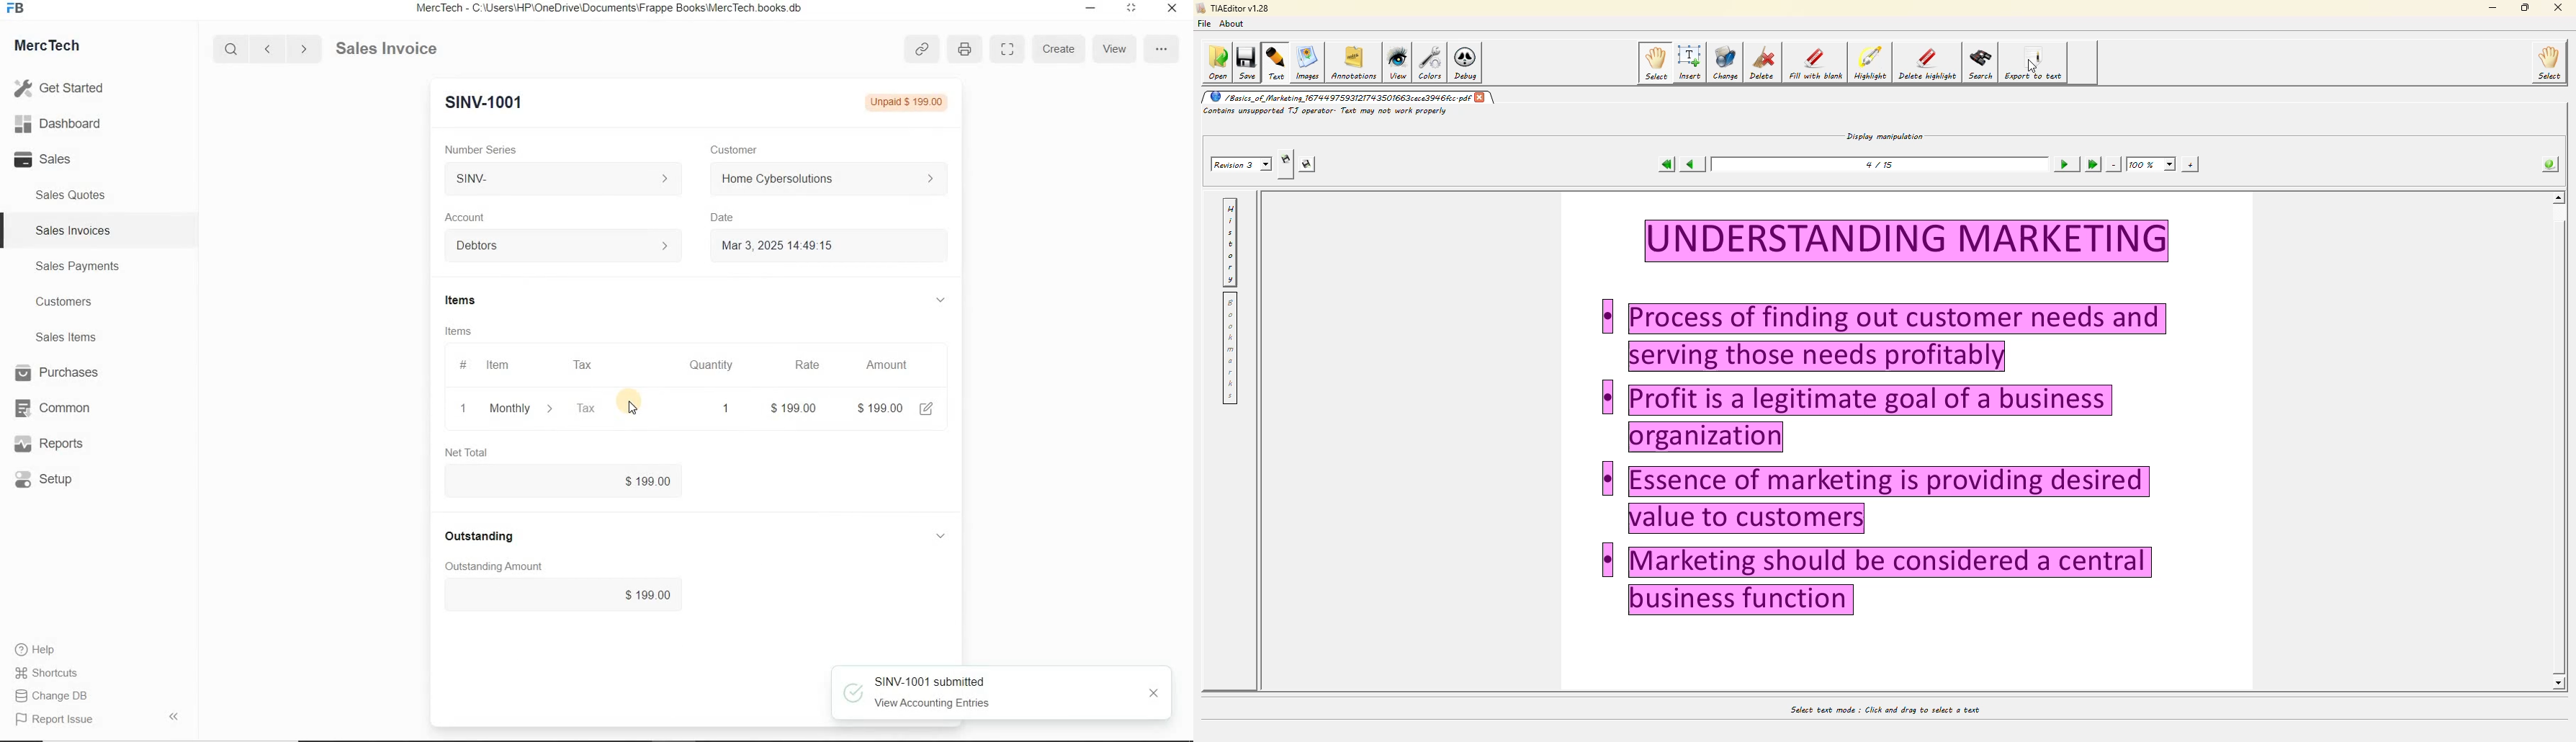  I want to click on Dashboard, so click(65, 124).